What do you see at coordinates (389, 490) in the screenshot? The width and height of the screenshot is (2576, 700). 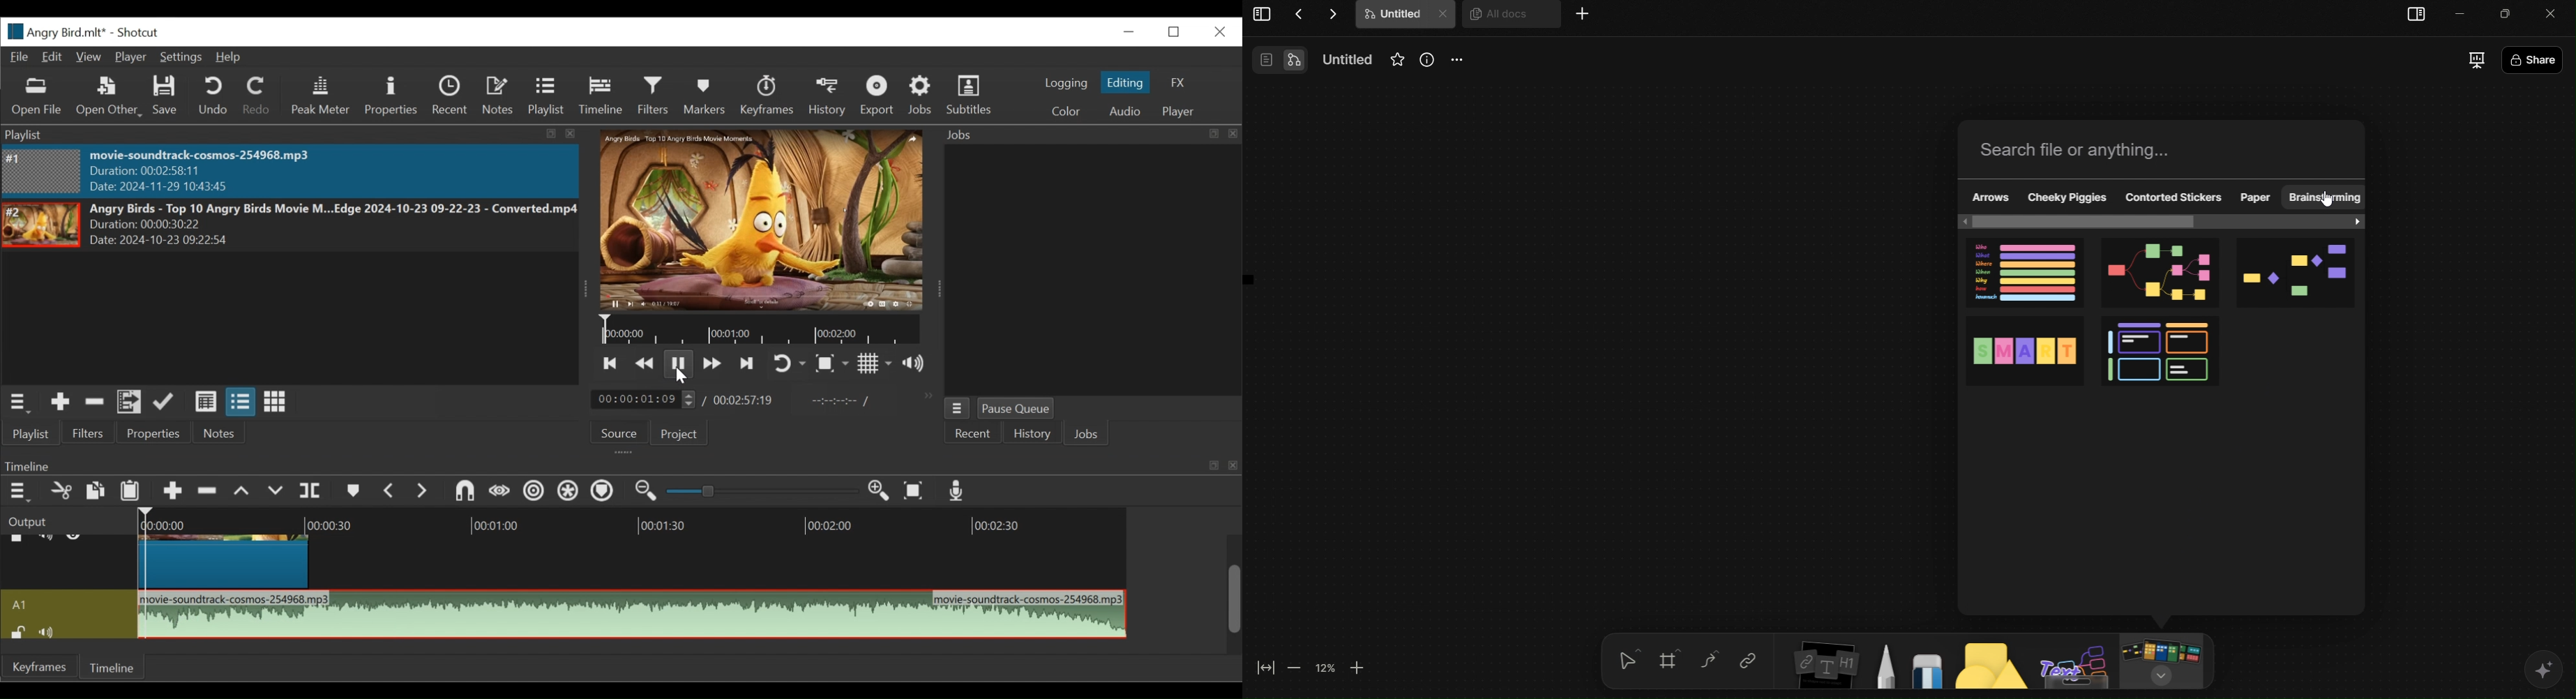 I see `Previous marker` at bounding box center [389, 490].